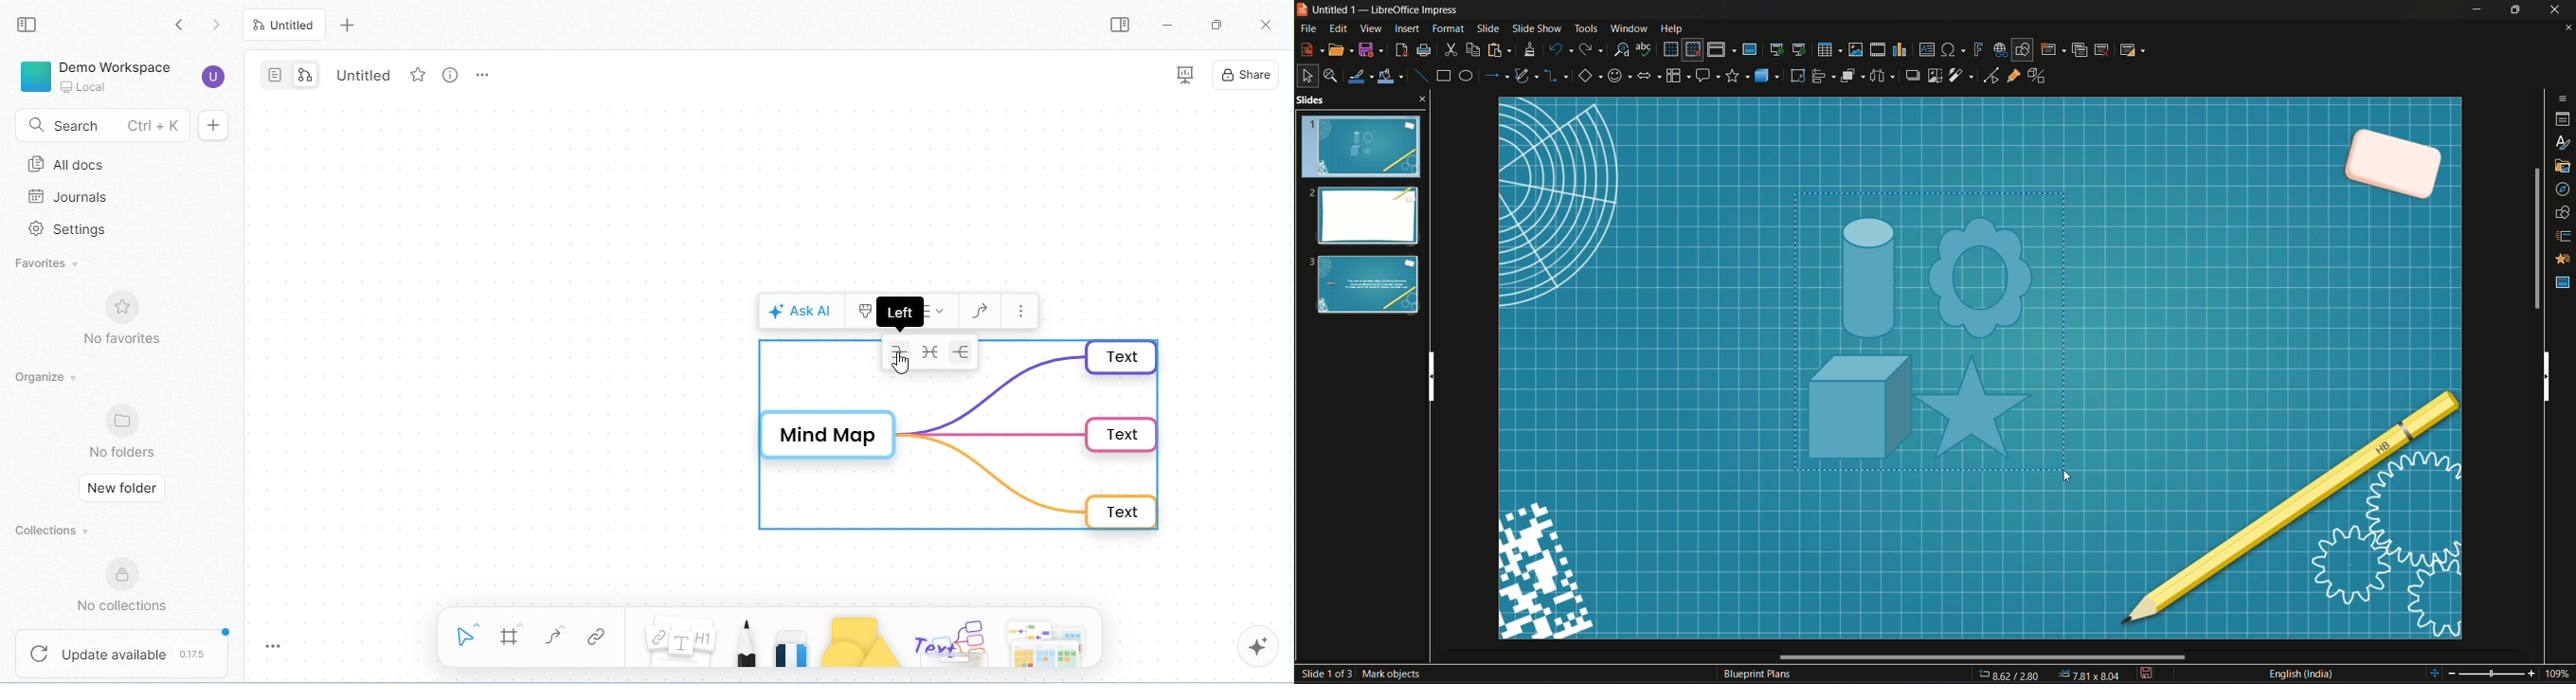 The height and width of the screenshot is (700, 2576). I want to click on new slide, so click(2053, 49).